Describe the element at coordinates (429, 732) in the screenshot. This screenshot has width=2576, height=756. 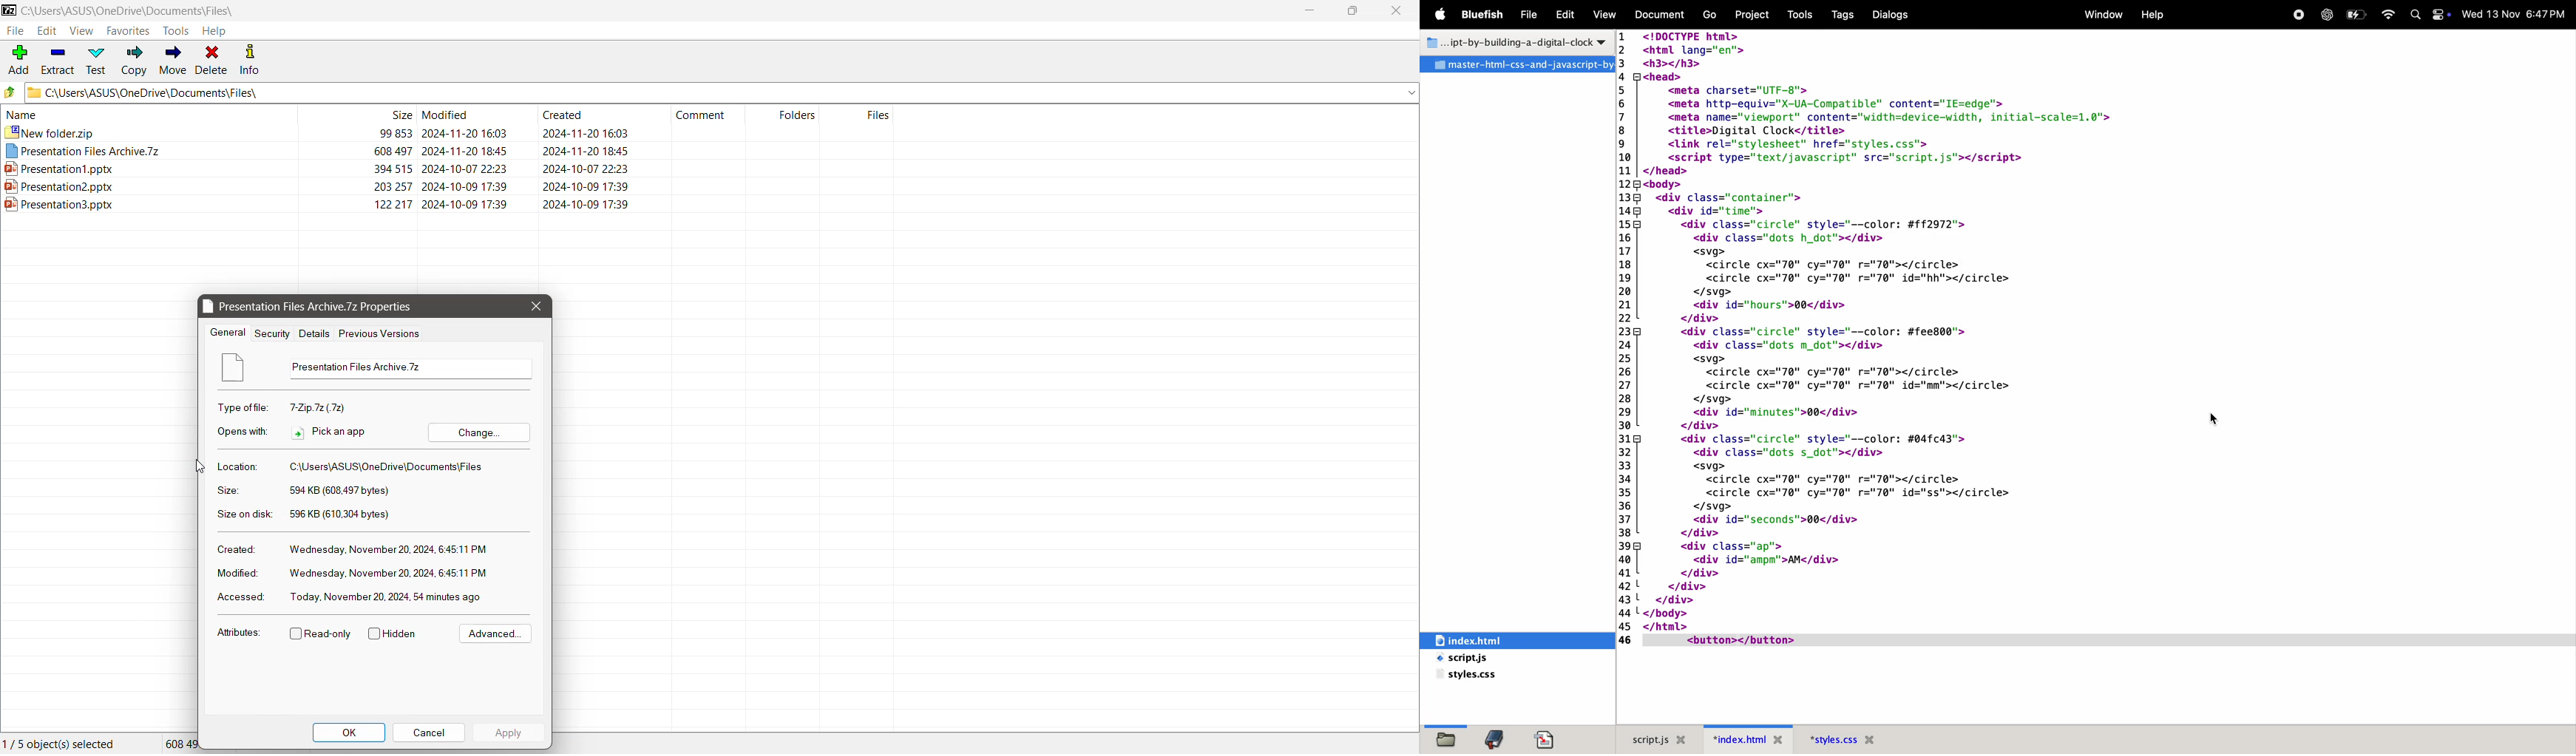
I see `Cancel` at that location.